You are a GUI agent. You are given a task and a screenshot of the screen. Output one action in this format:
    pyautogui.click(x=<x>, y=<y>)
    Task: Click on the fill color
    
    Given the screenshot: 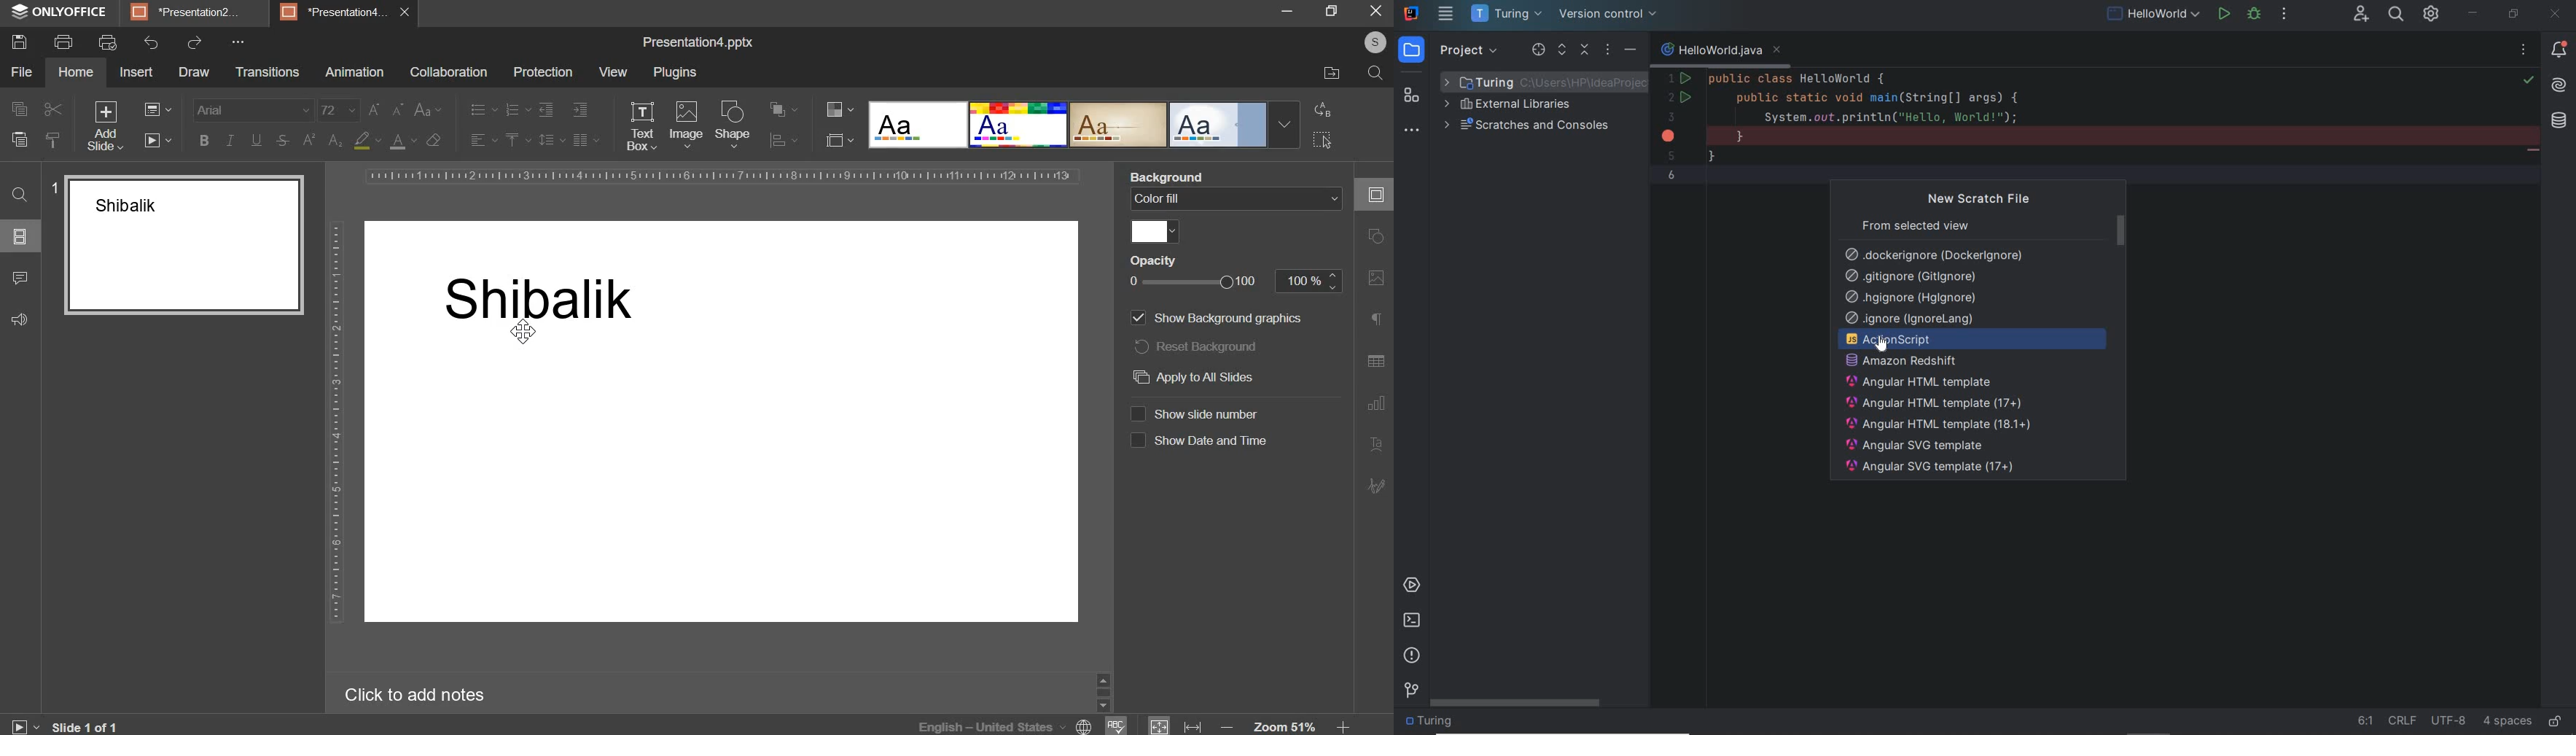 What is the action you would take?
    pyautogui.click(x=367, y=140)
    